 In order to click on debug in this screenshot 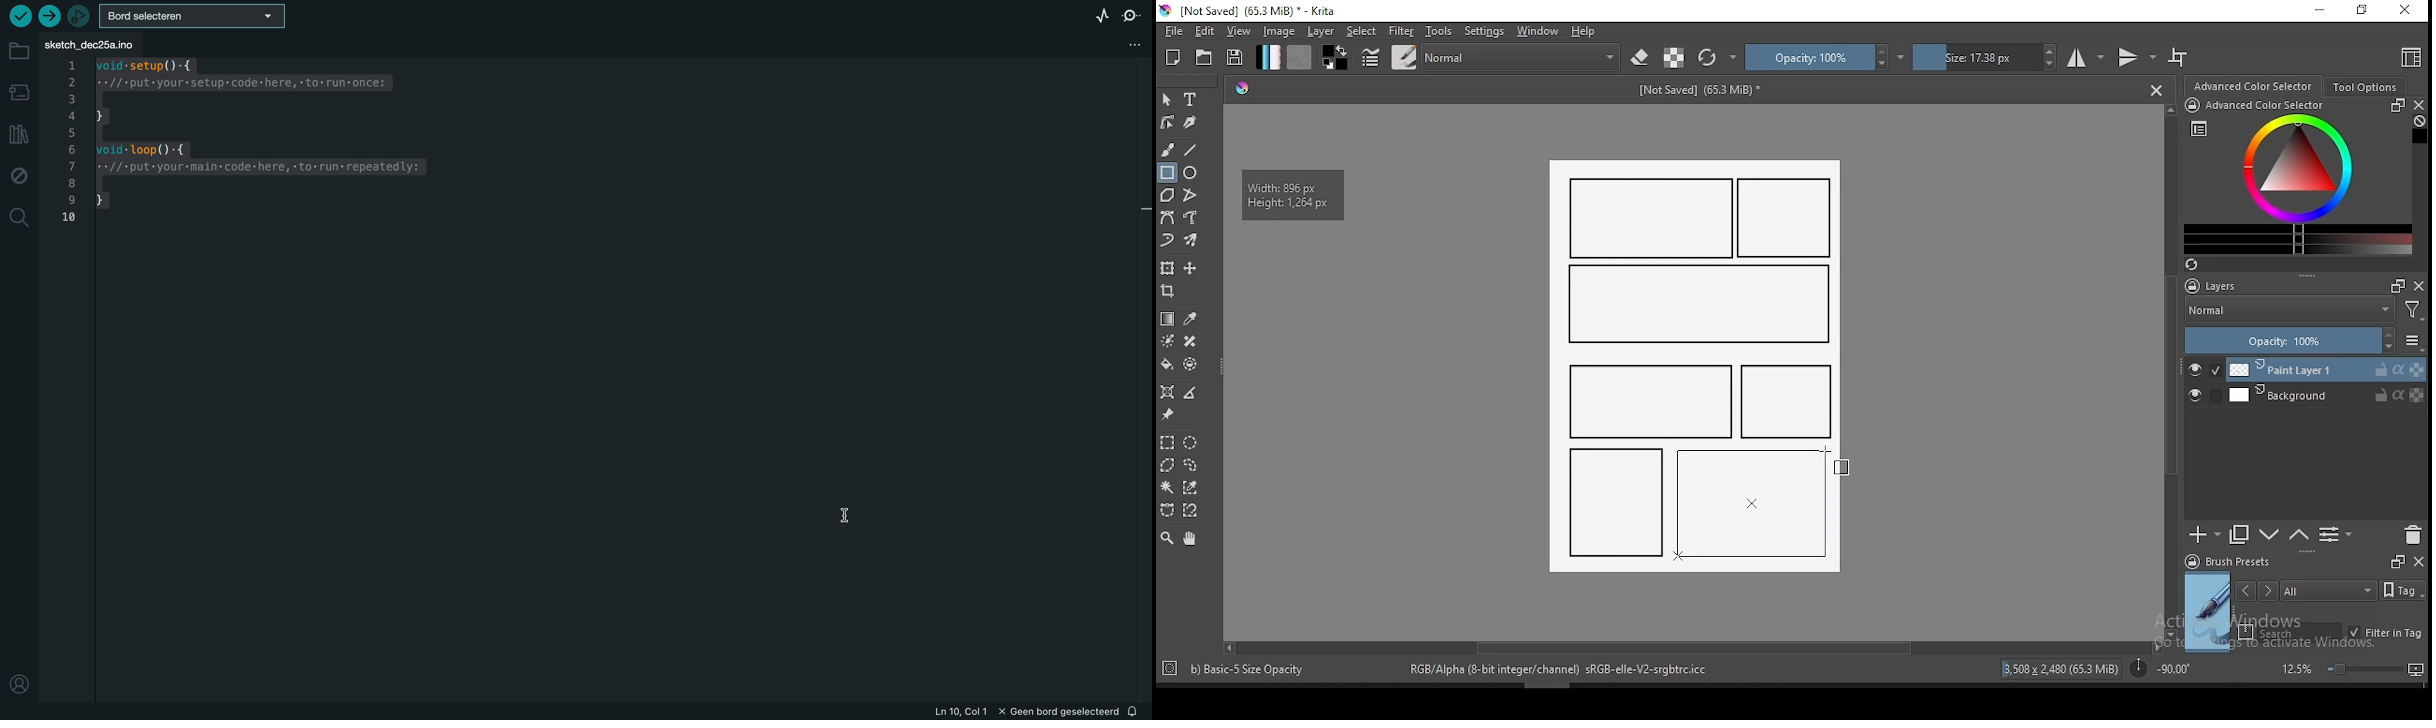, I will do `click(19, 175)`.